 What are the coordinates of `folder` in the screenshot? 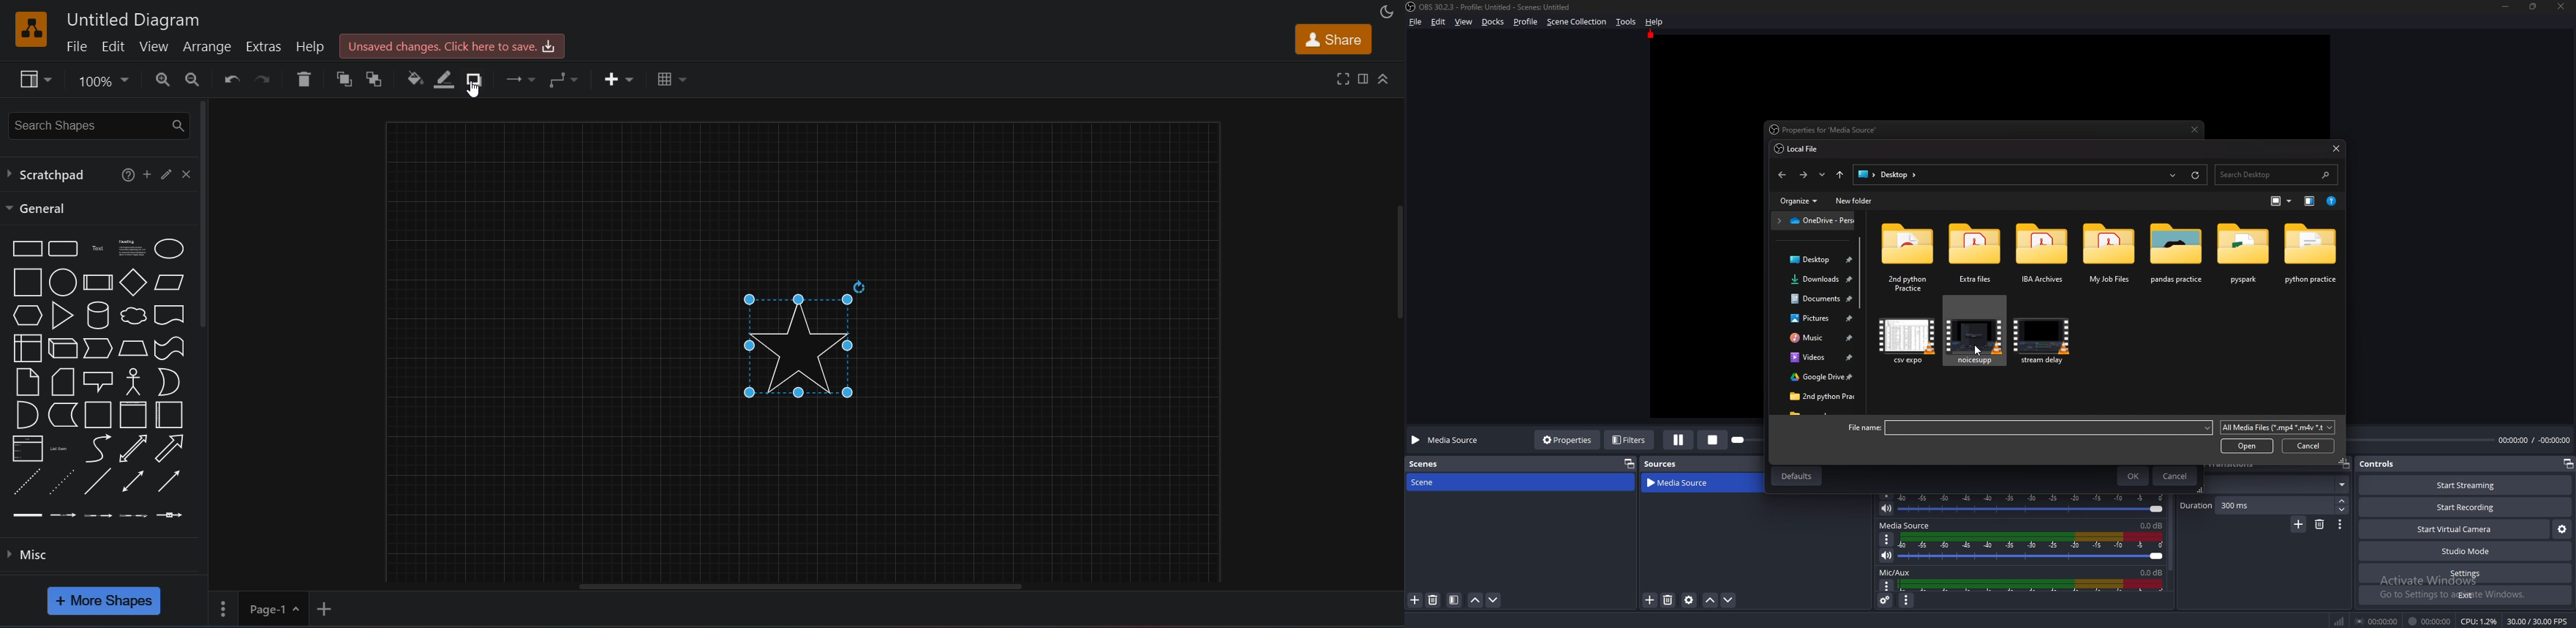 It's located at (1818, 319).